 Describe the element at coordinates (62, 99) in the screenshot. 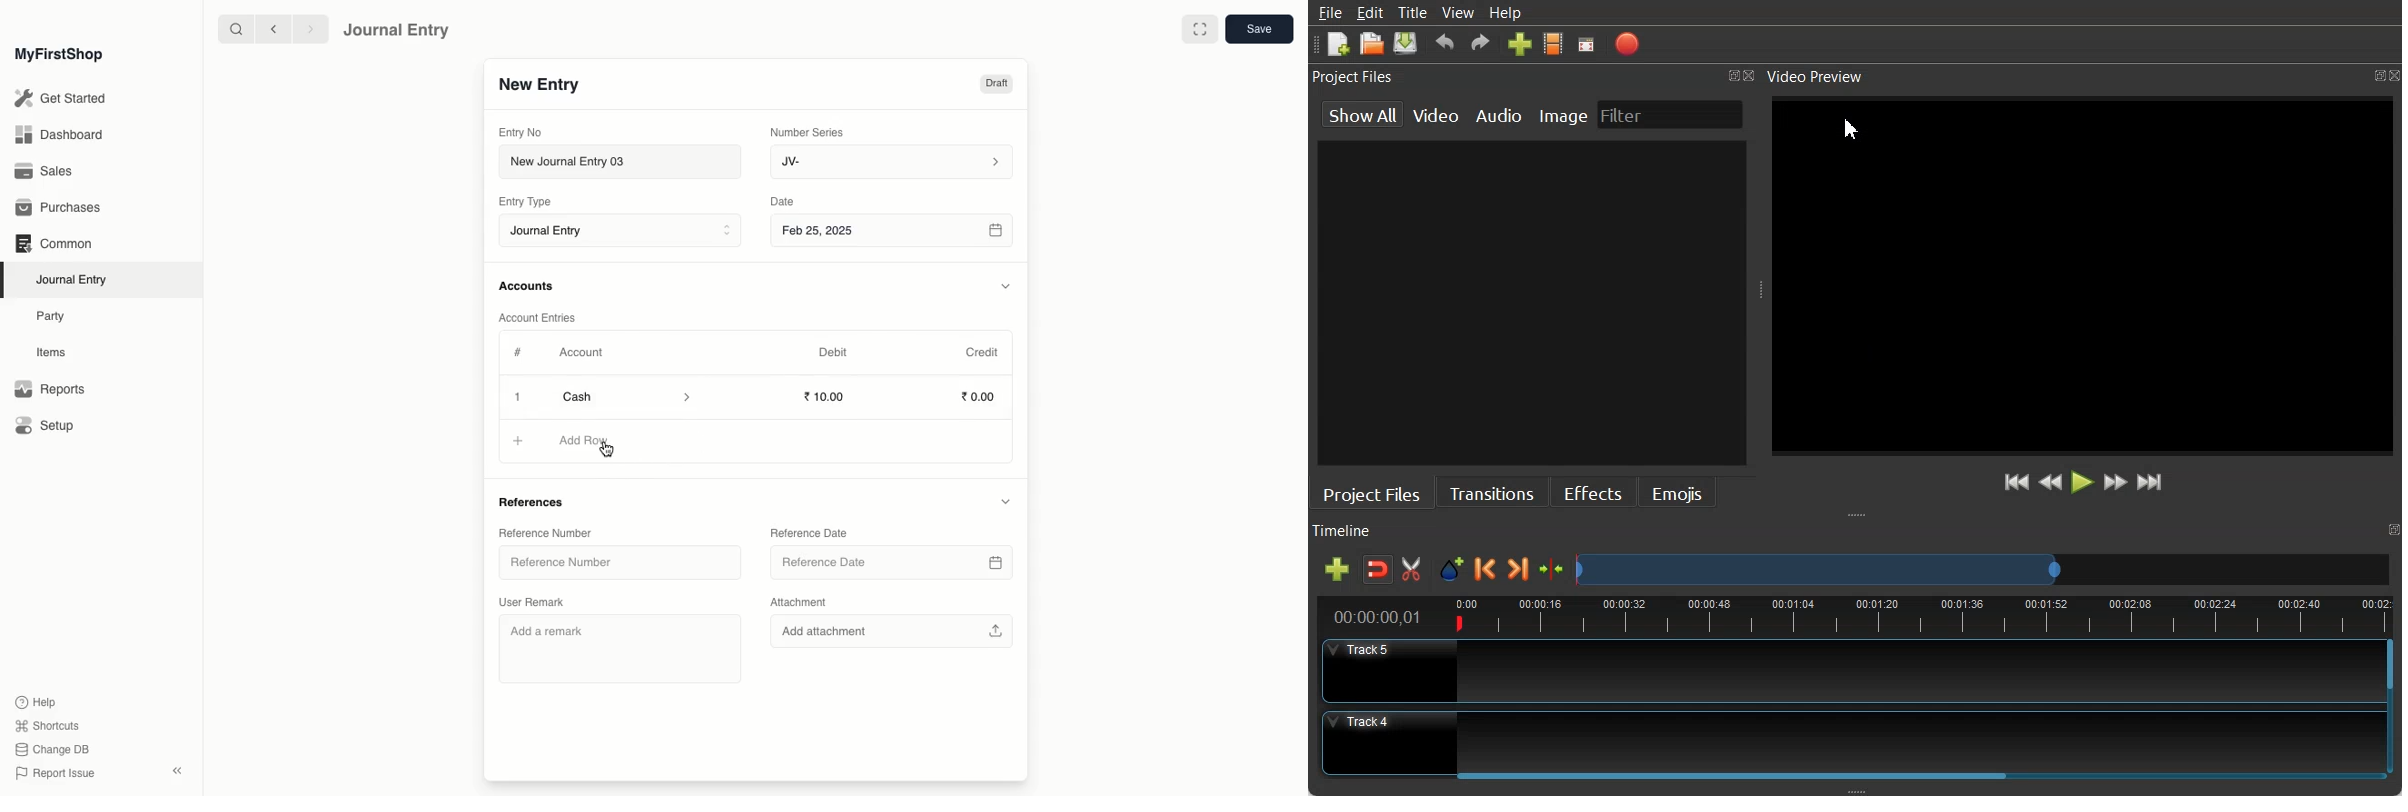

I see `Get Started` at that location.